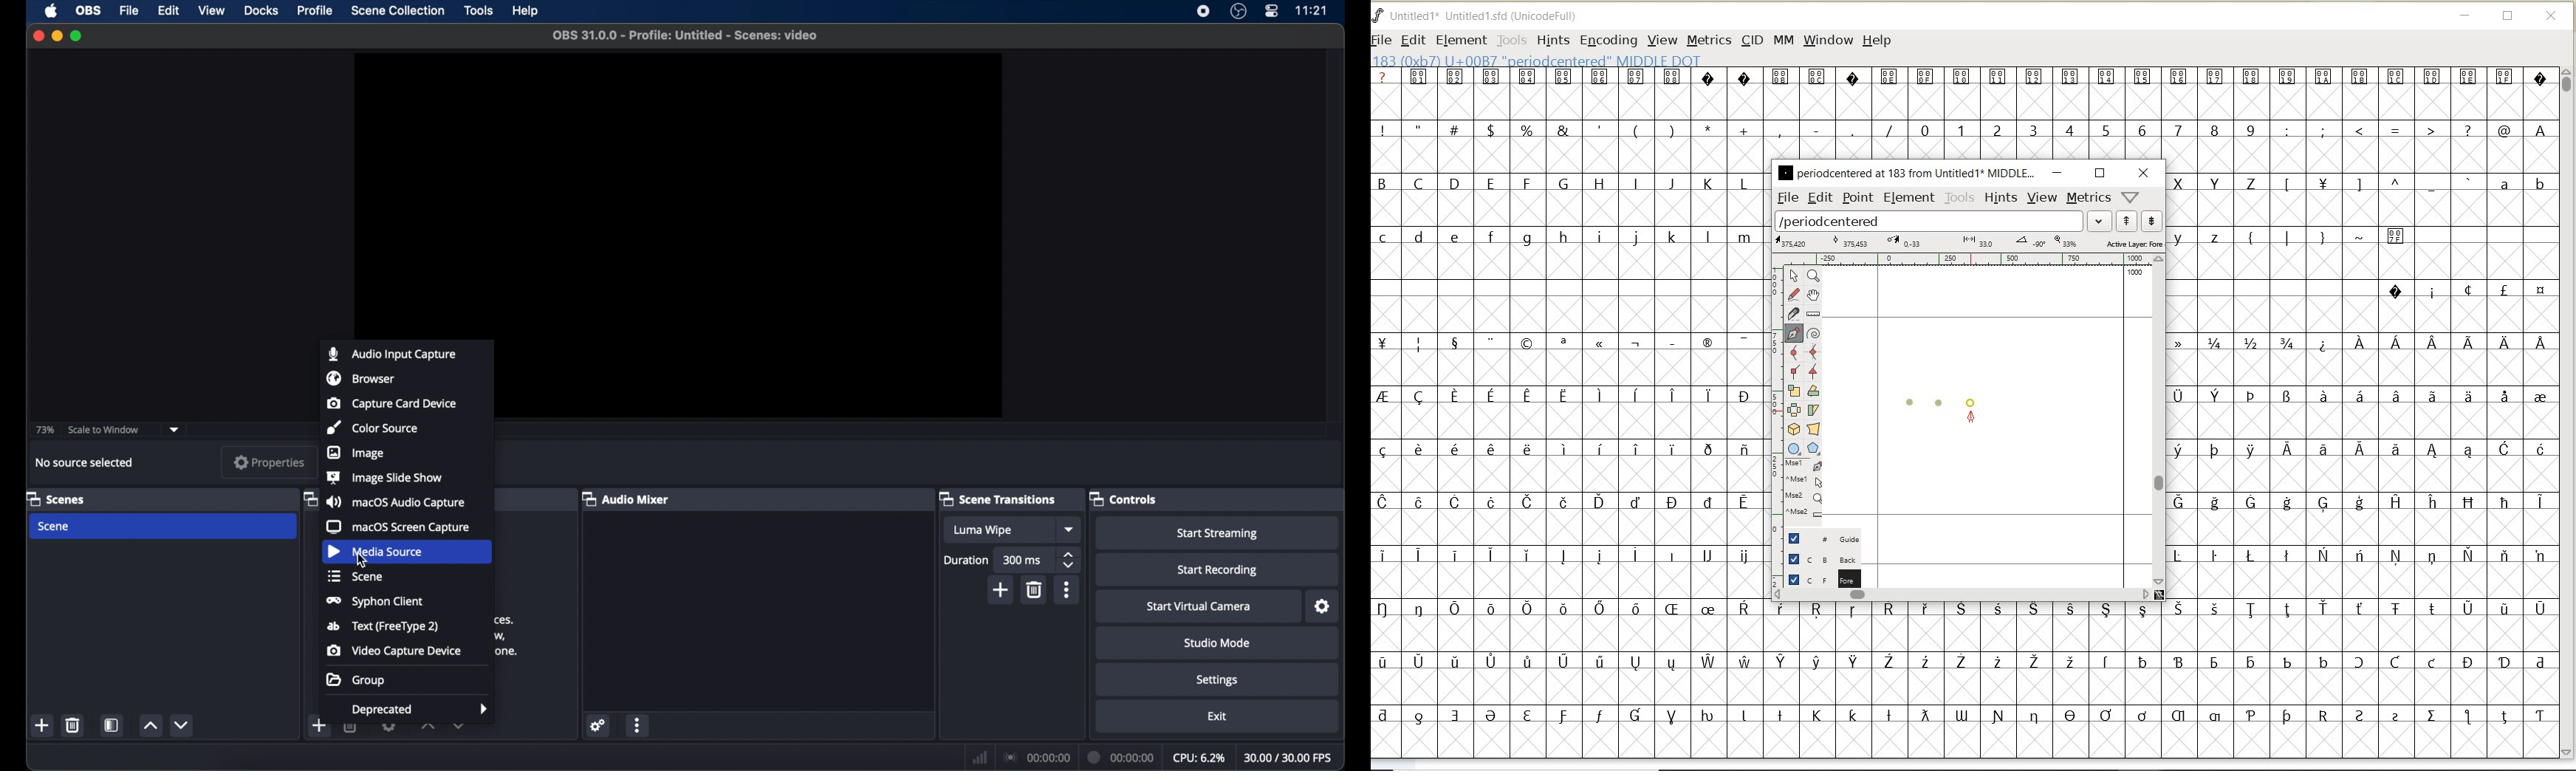  I want to click on video capture device, so click(394, 650).